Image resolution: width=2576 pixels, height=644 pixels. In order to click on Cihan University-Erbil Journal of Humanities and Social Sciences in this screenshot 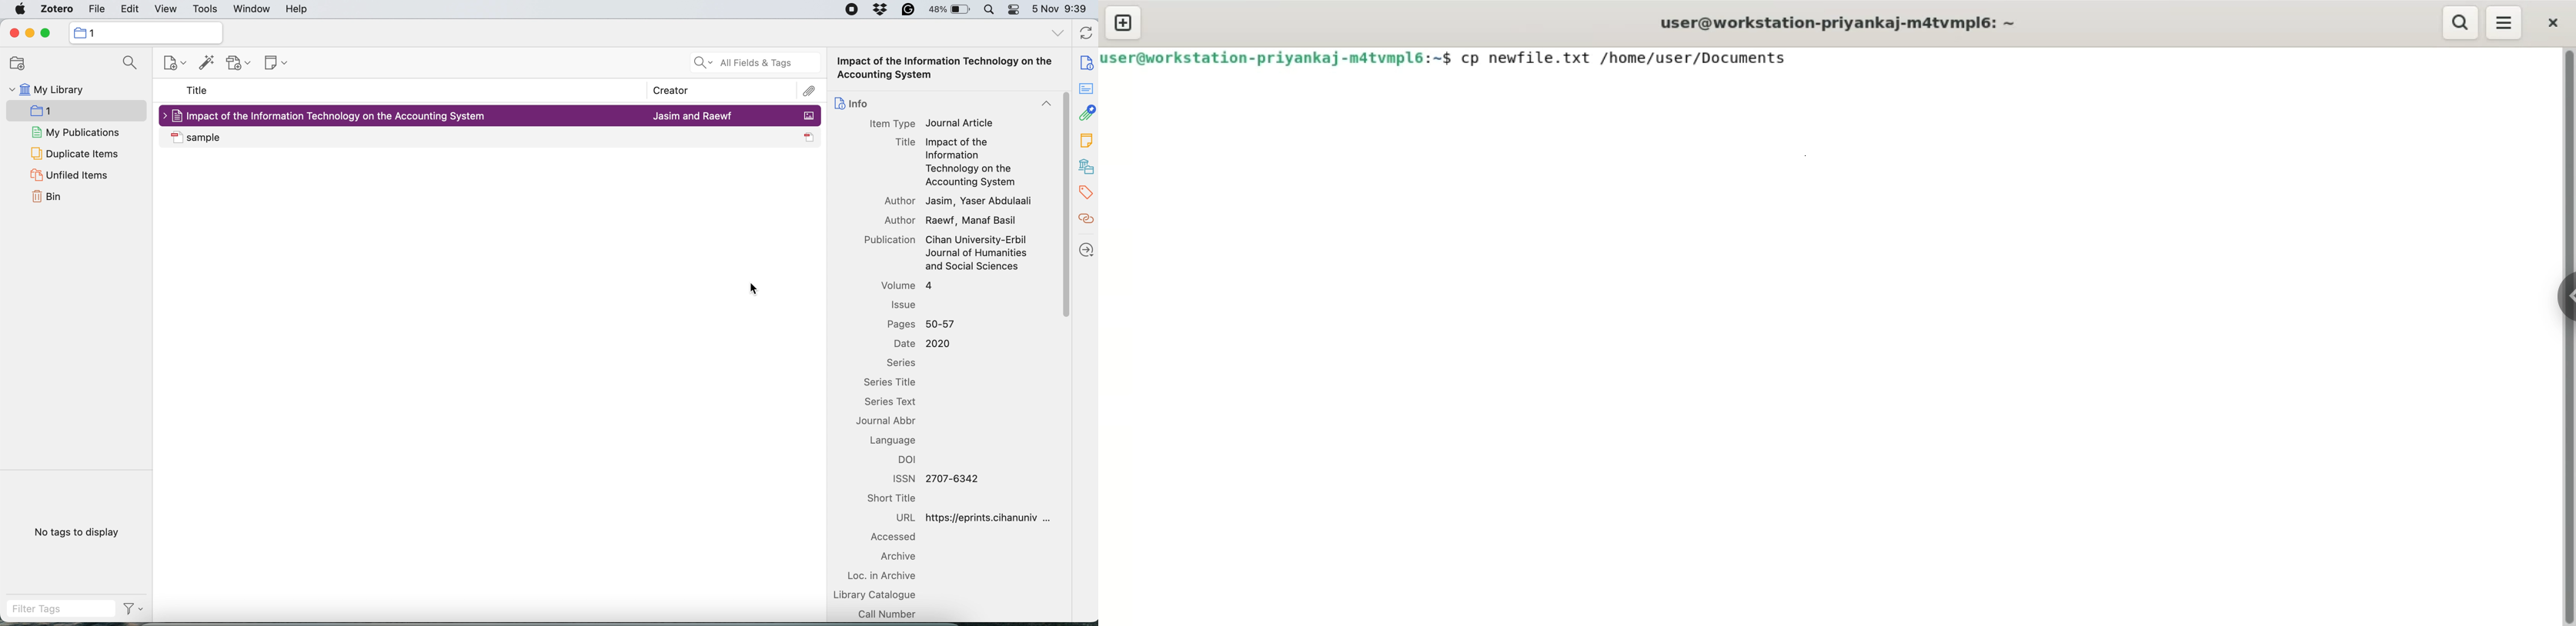, I will do `click(979, 253)`.